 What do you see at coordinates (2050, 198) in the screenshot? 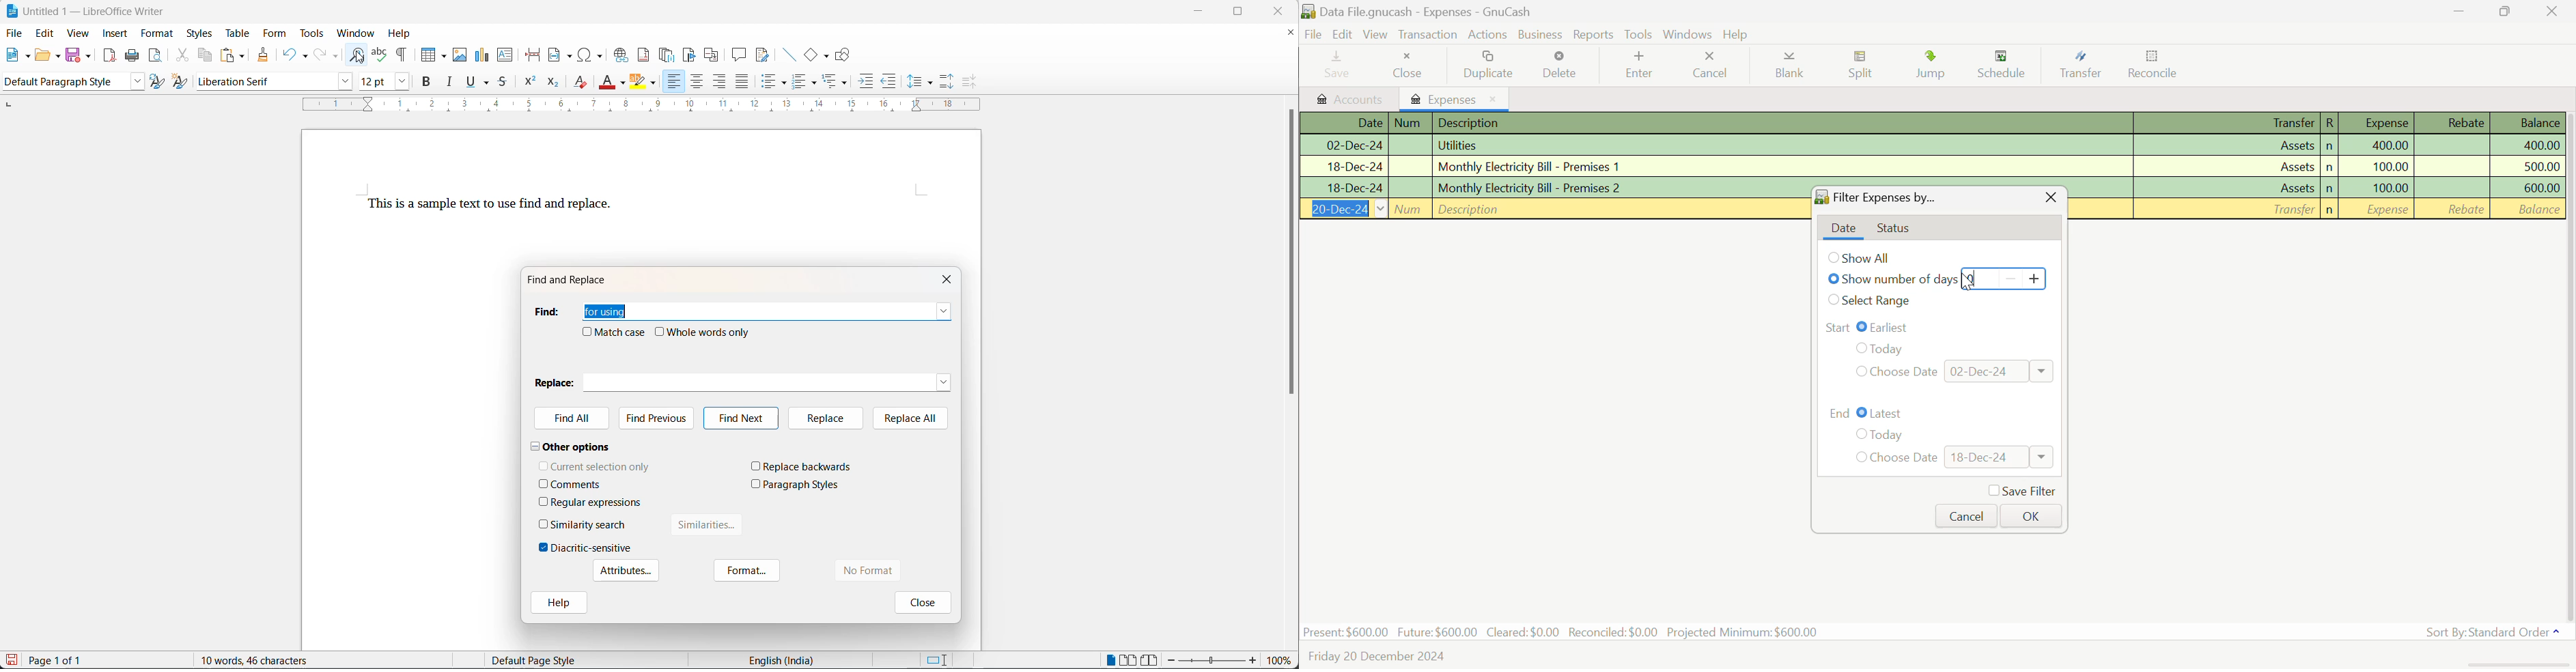
I see `Close` at bounding box center [2050, 198].